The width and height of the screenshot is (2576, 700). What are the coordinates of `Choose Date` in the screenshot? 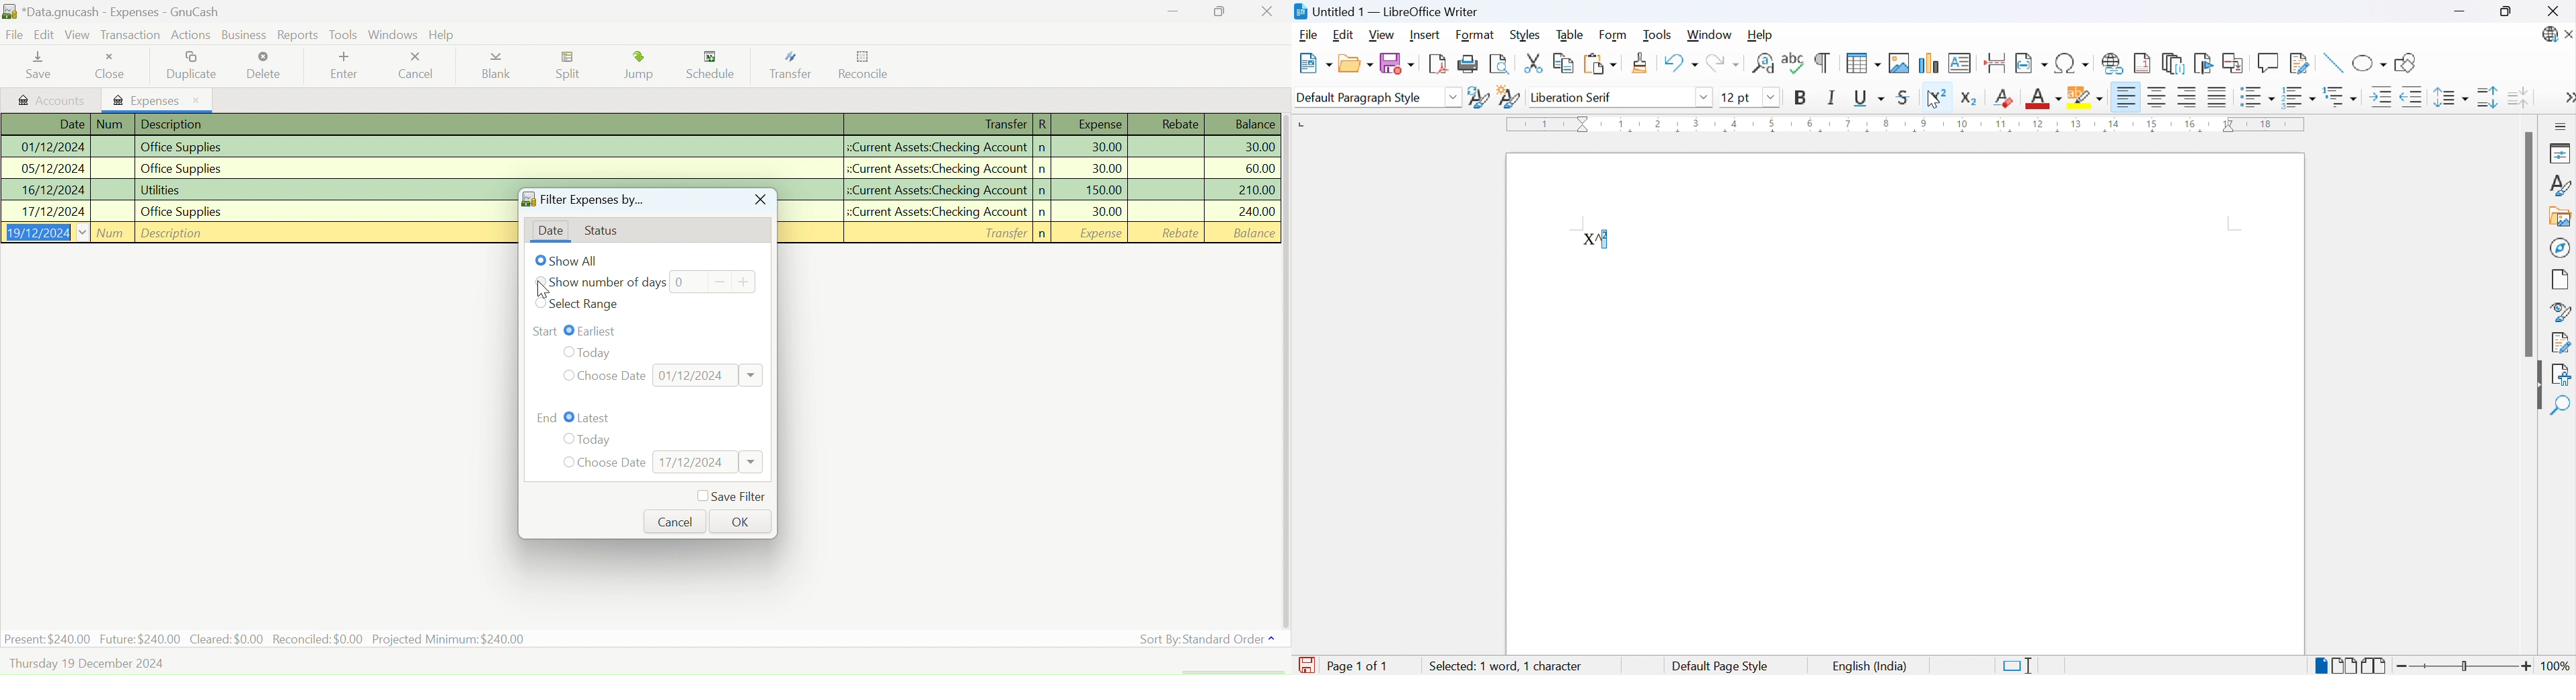 It's located at (613, 374).